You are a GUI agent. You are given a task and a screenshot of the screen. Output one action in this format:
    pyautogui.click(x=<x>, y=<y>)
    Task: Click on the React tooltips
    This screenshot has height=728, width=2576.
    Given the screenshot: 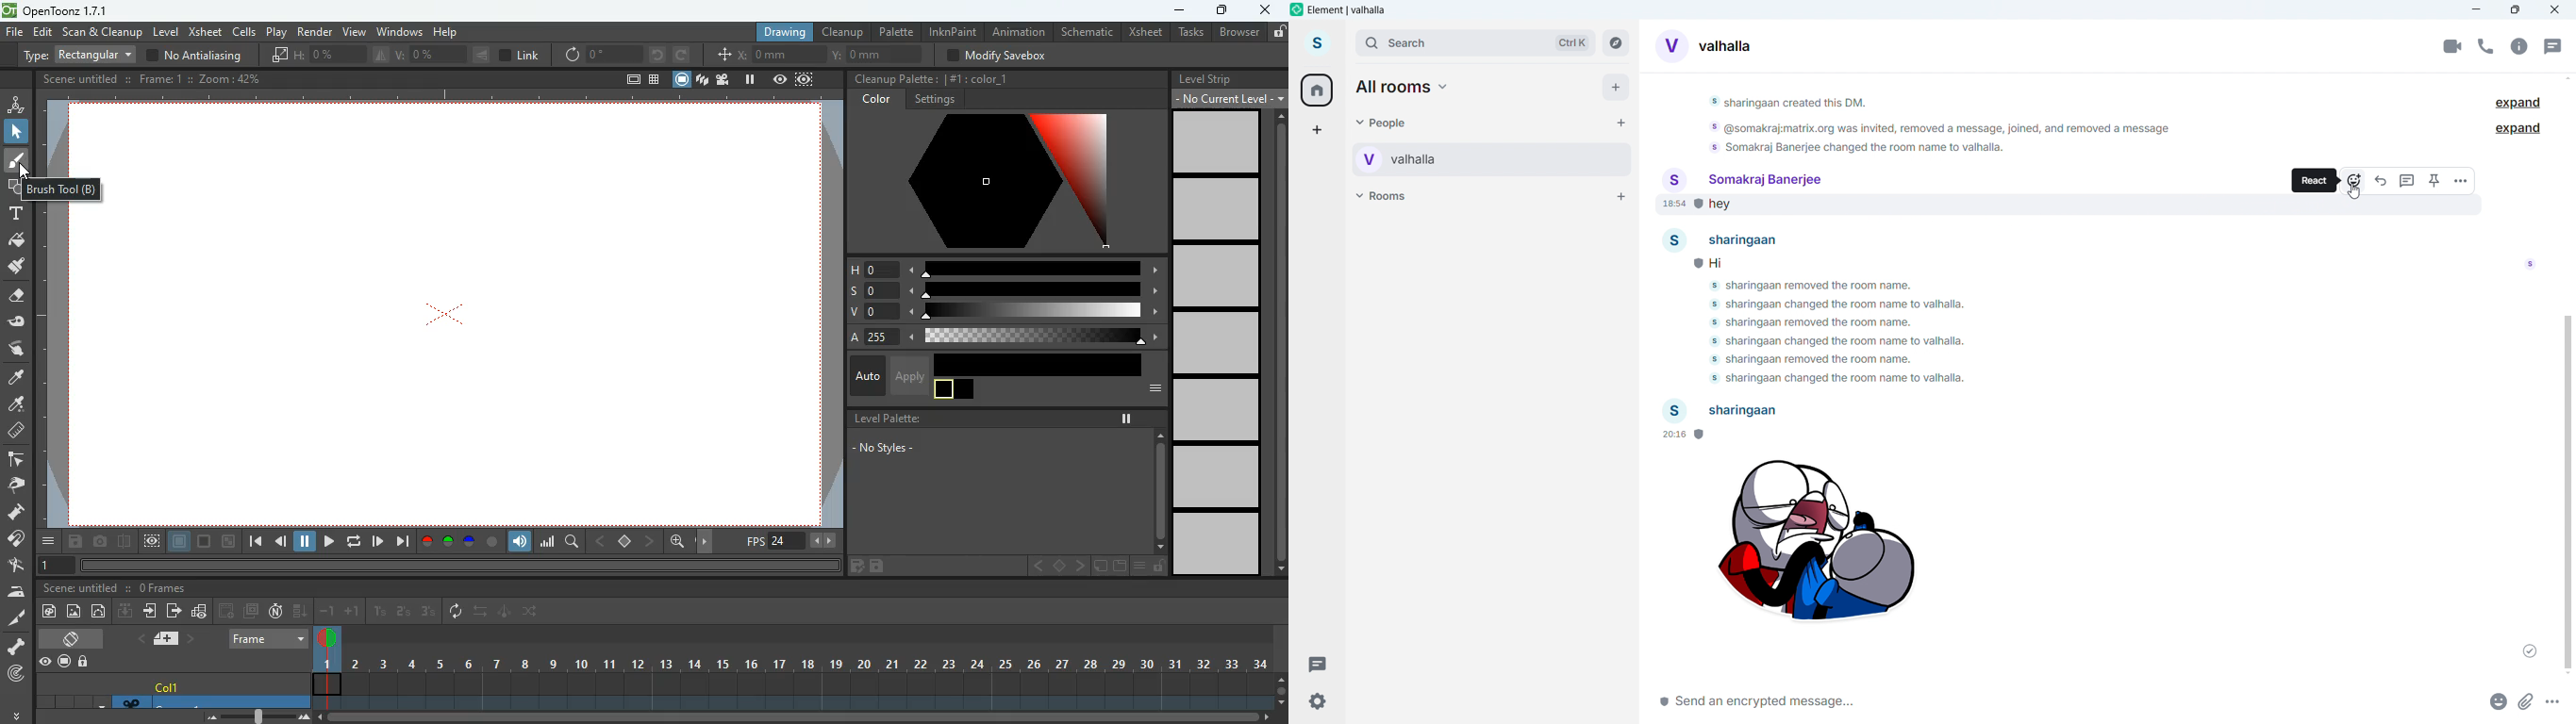 What is the action you would take?
    pyautogui.click(x=2315, y=181)
    